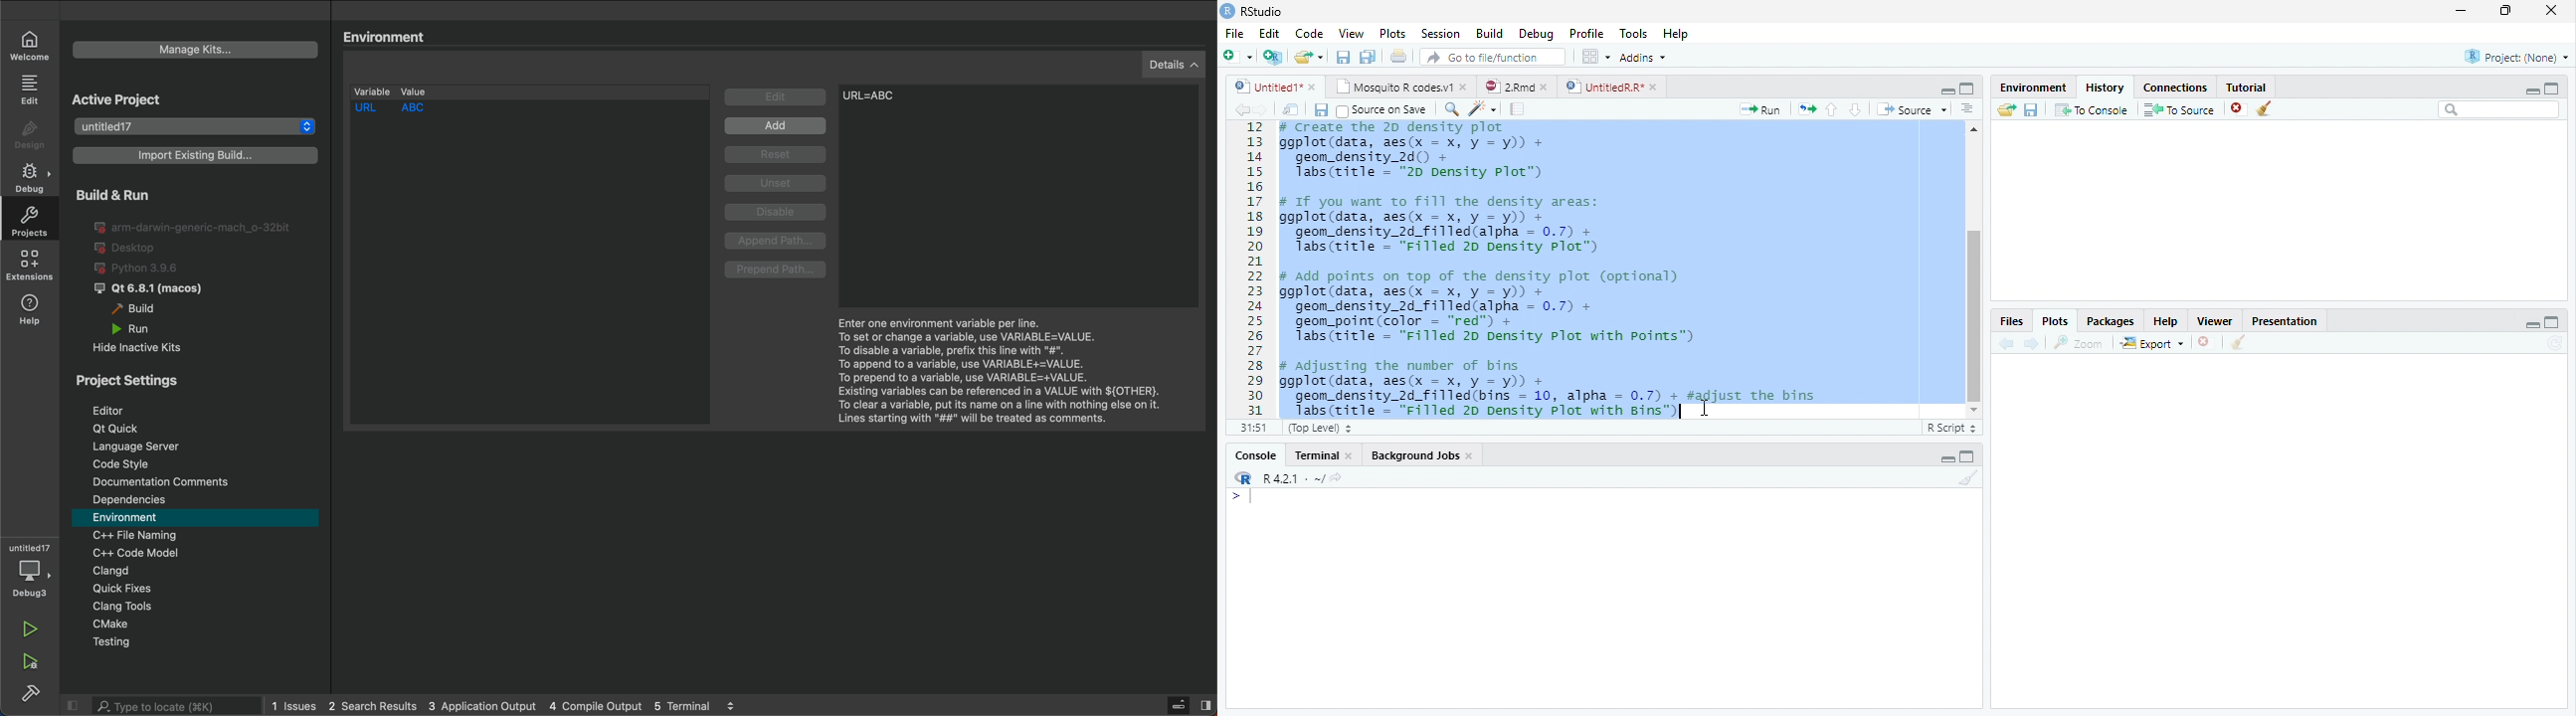 This screenshot has width=2576, height=728. What do you see at coordinates (1237, 57) in the screenshot?
I see `New file` at bounding box center [1237, 57].